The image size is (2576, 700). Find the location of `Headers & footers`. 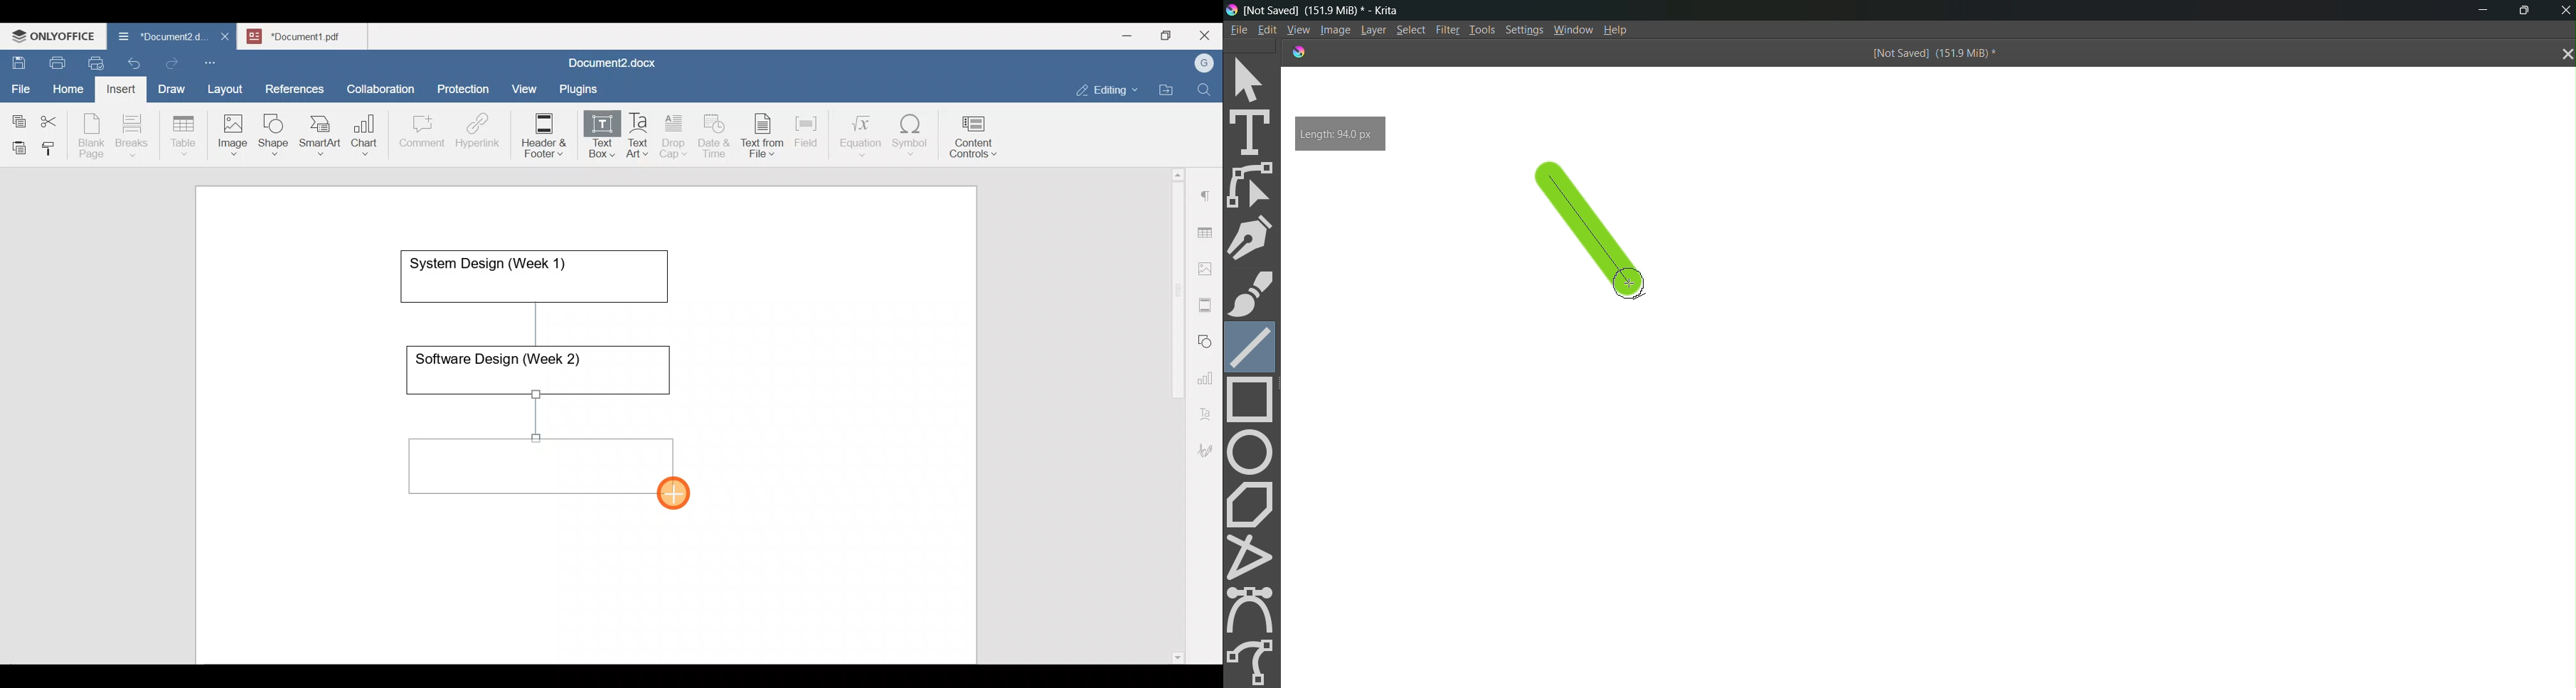

Headers & footers is located at coordinates (1208, 302).